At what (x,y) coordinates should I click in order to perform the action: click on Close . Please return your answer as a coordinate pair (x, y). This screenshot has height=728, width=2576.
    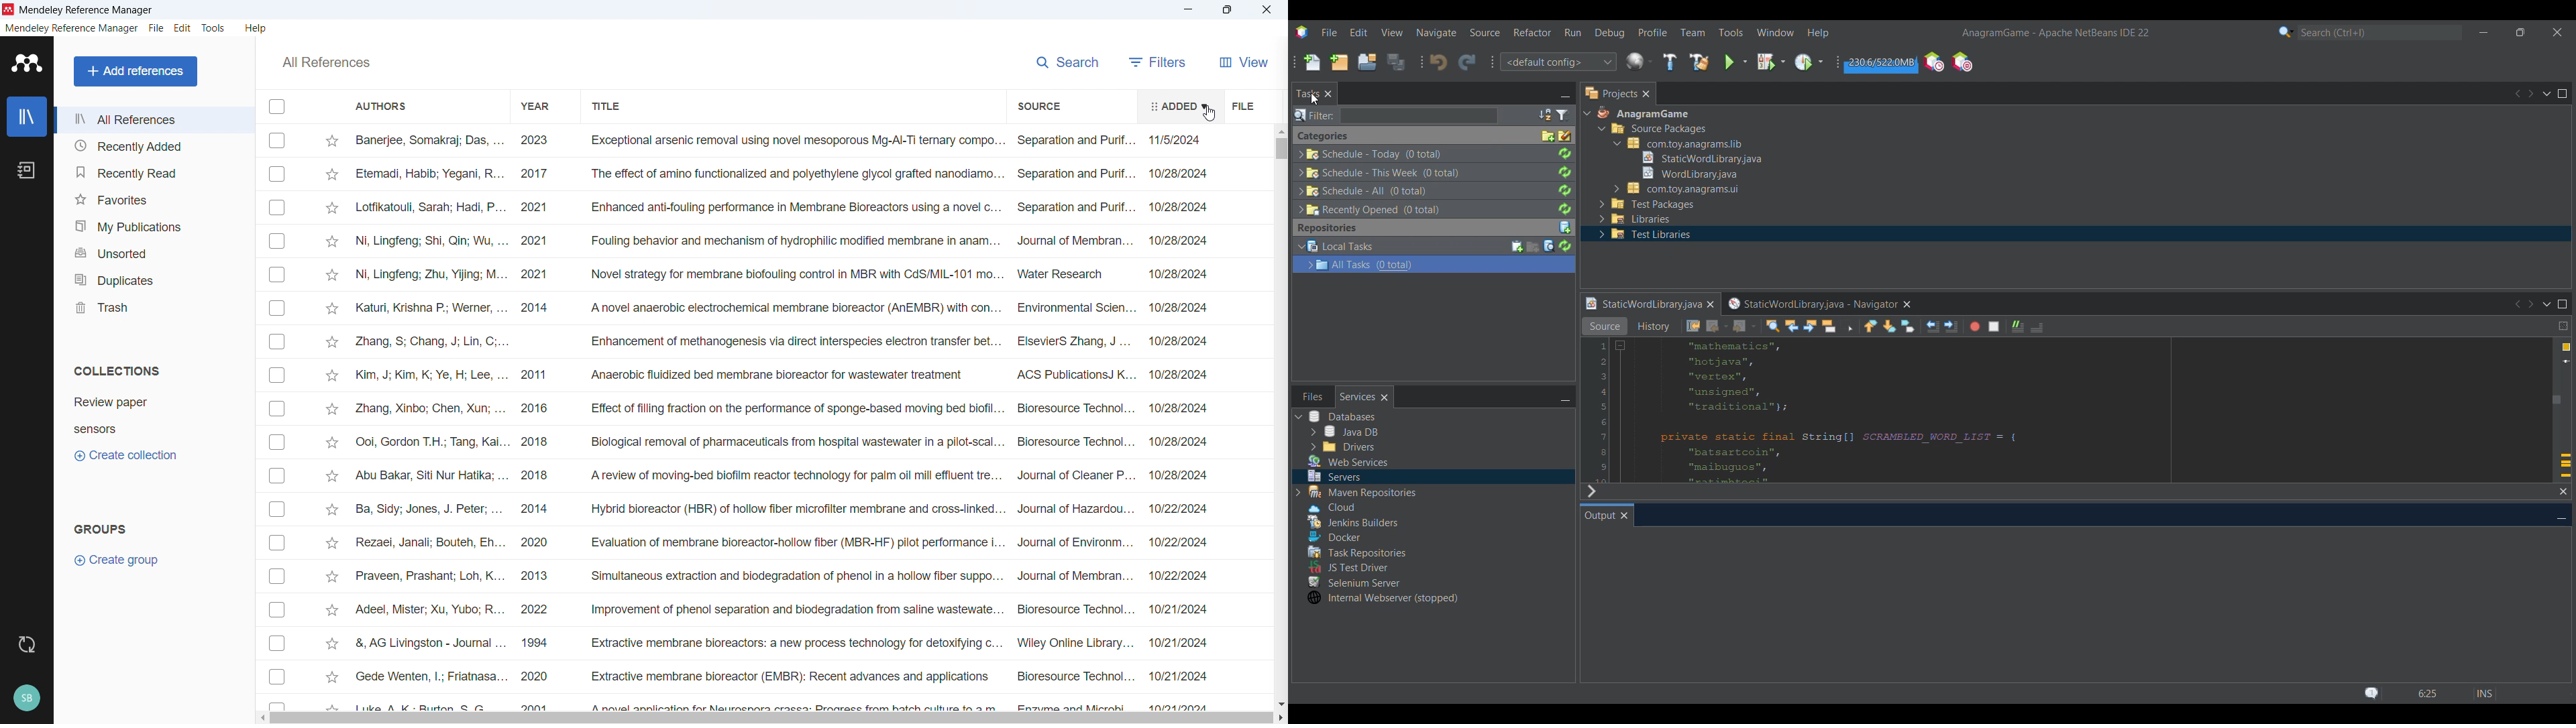
    Looking at the image, I should click on (1266, 10).